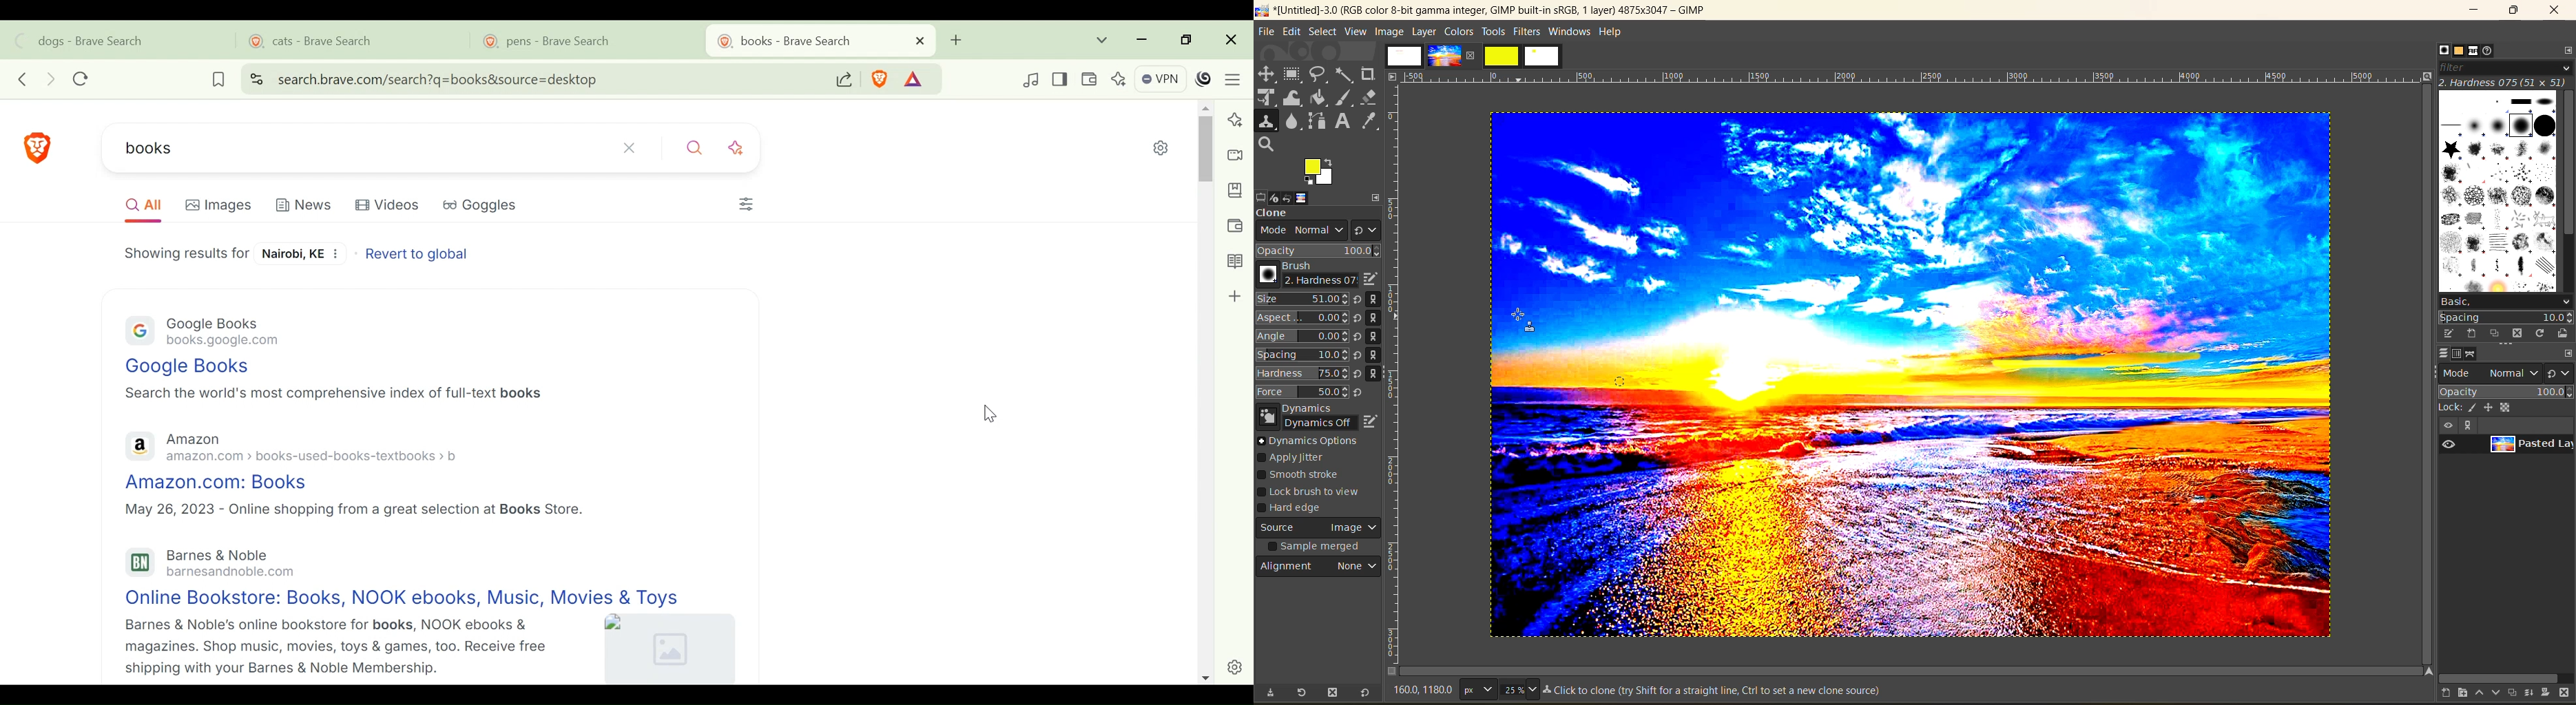 The height and width of the screenshot is (728, 2576). Describe the element at coordinates (2491, 372) in the screenshot. I see `mode` at that location.